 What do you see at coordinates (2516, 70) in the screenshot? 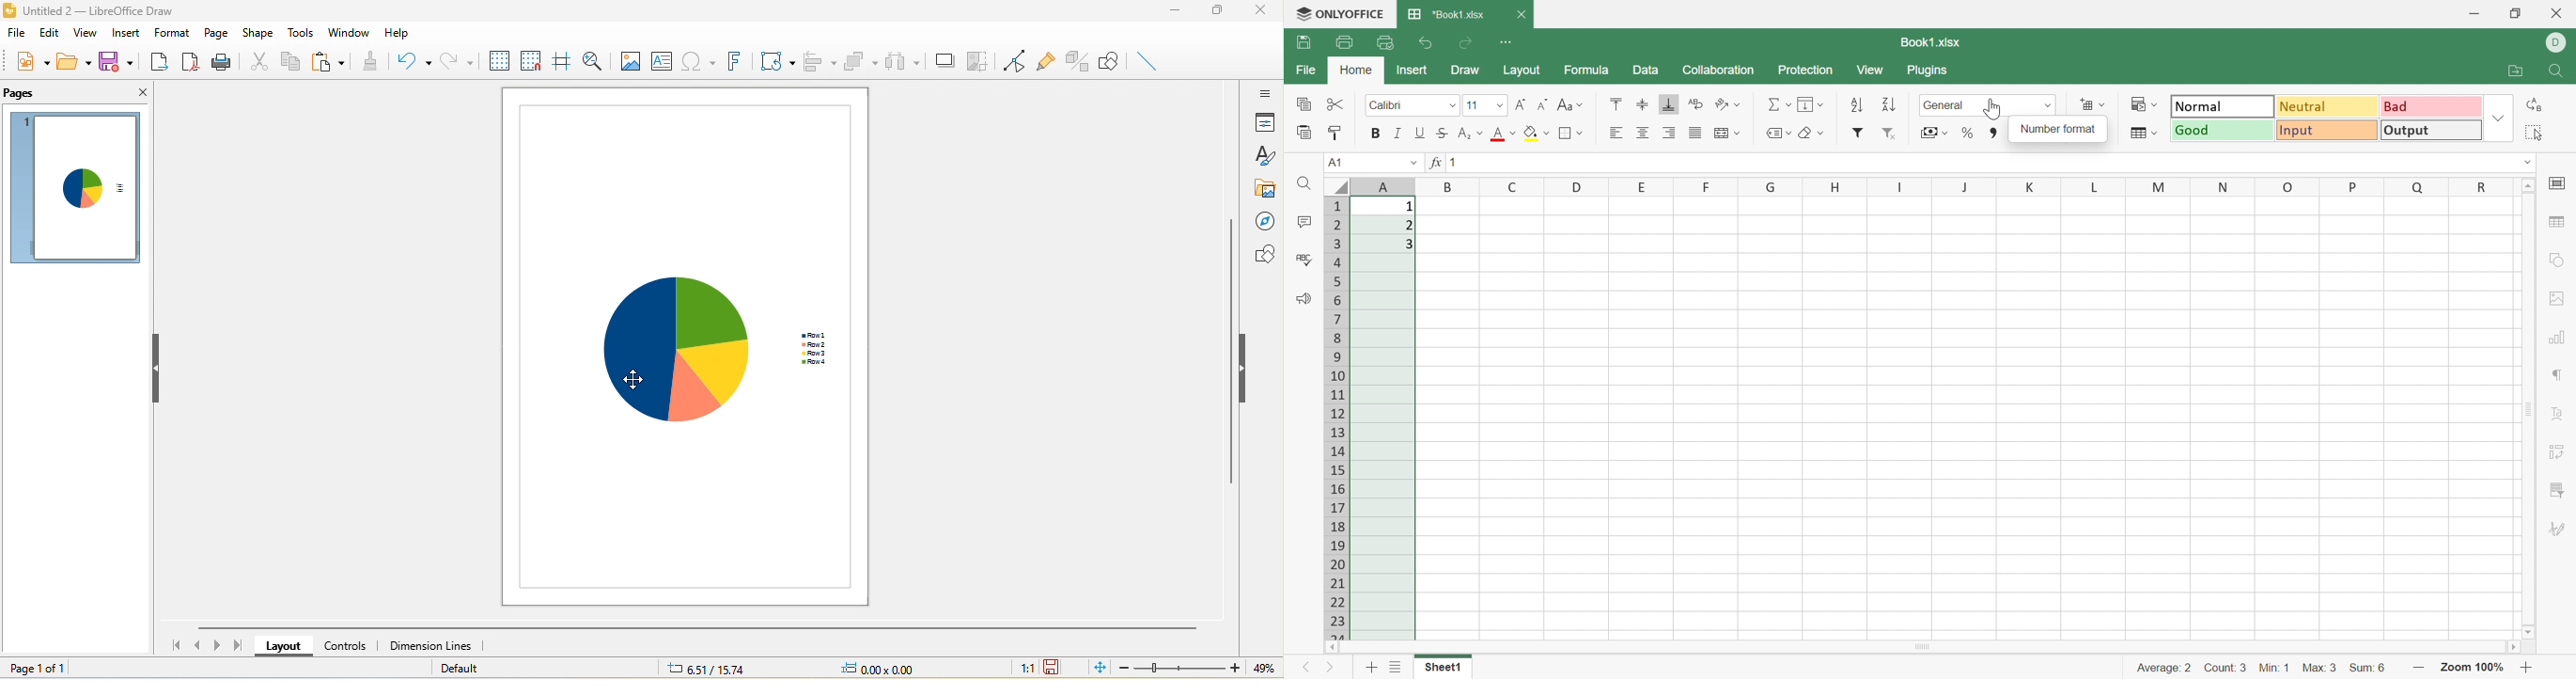
I see `Open file location` at bounding box center [2516, 70].